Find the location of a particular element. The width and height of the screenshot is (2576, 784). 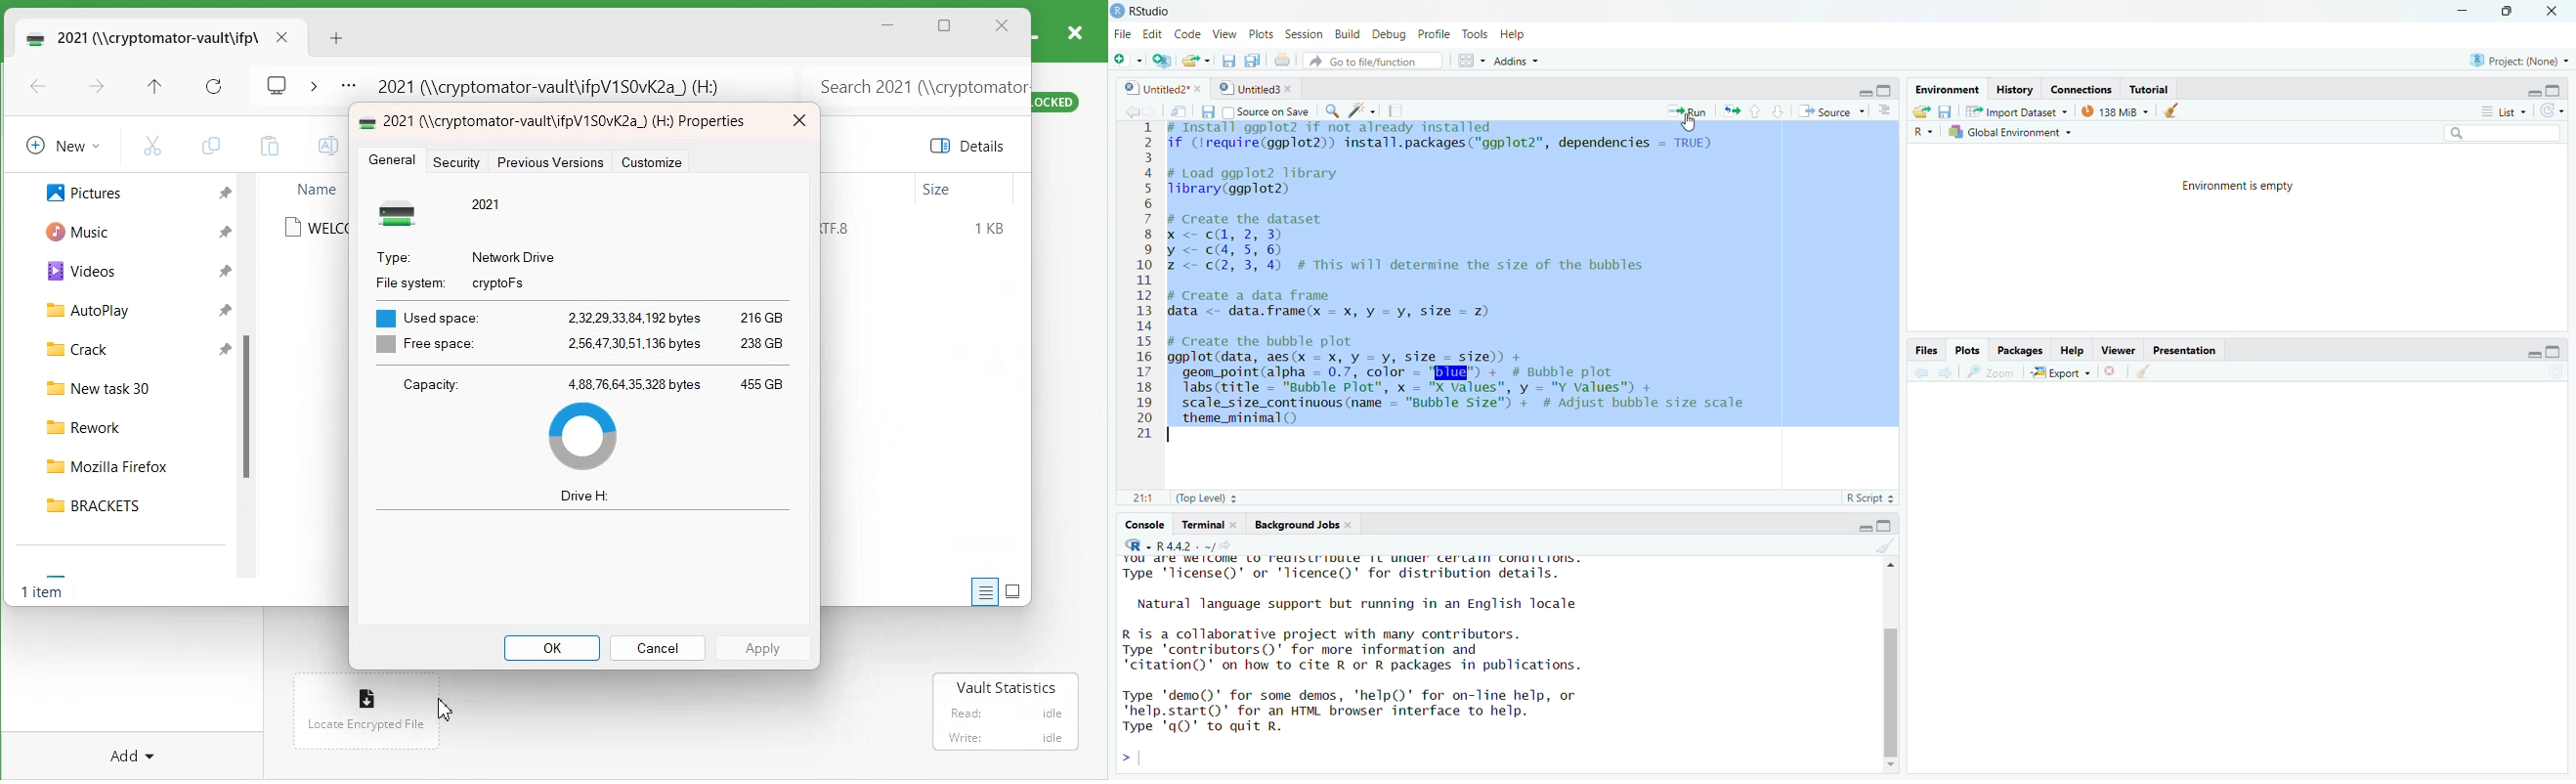

save documents is located at coordinates (1253, 57).